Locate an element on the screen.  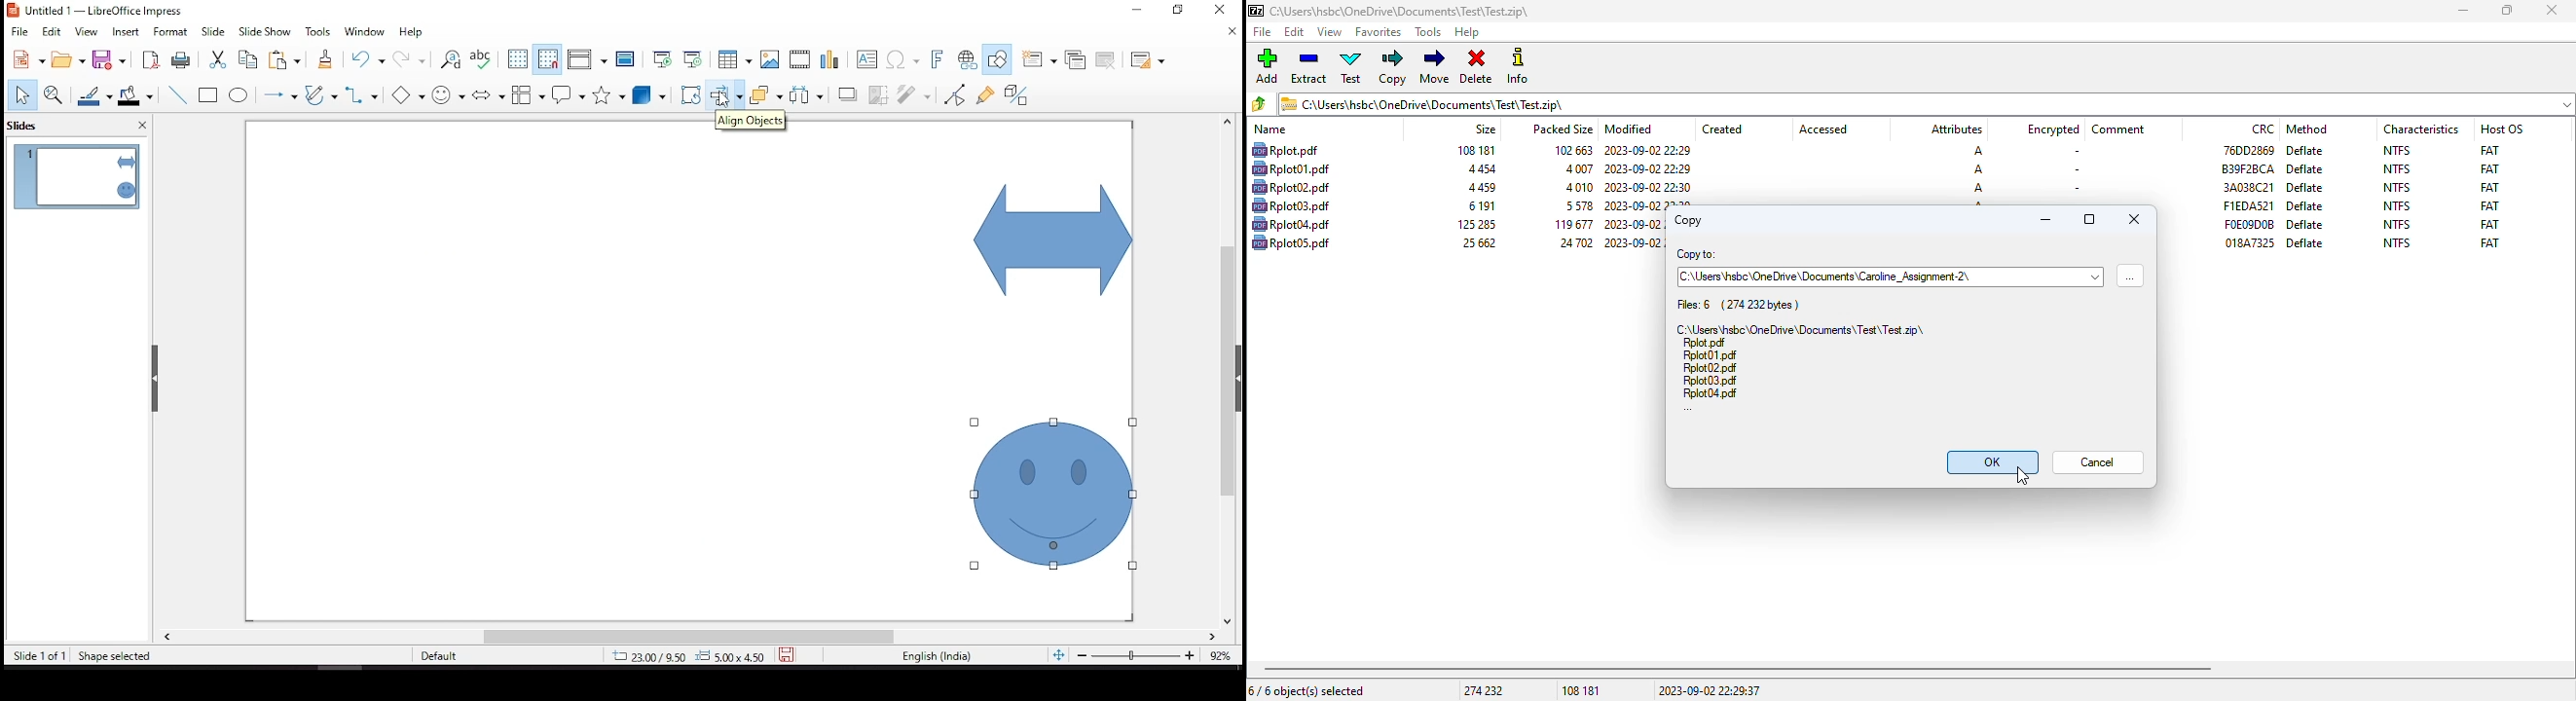
duplicate slide is located at coordinates (1074, 56).